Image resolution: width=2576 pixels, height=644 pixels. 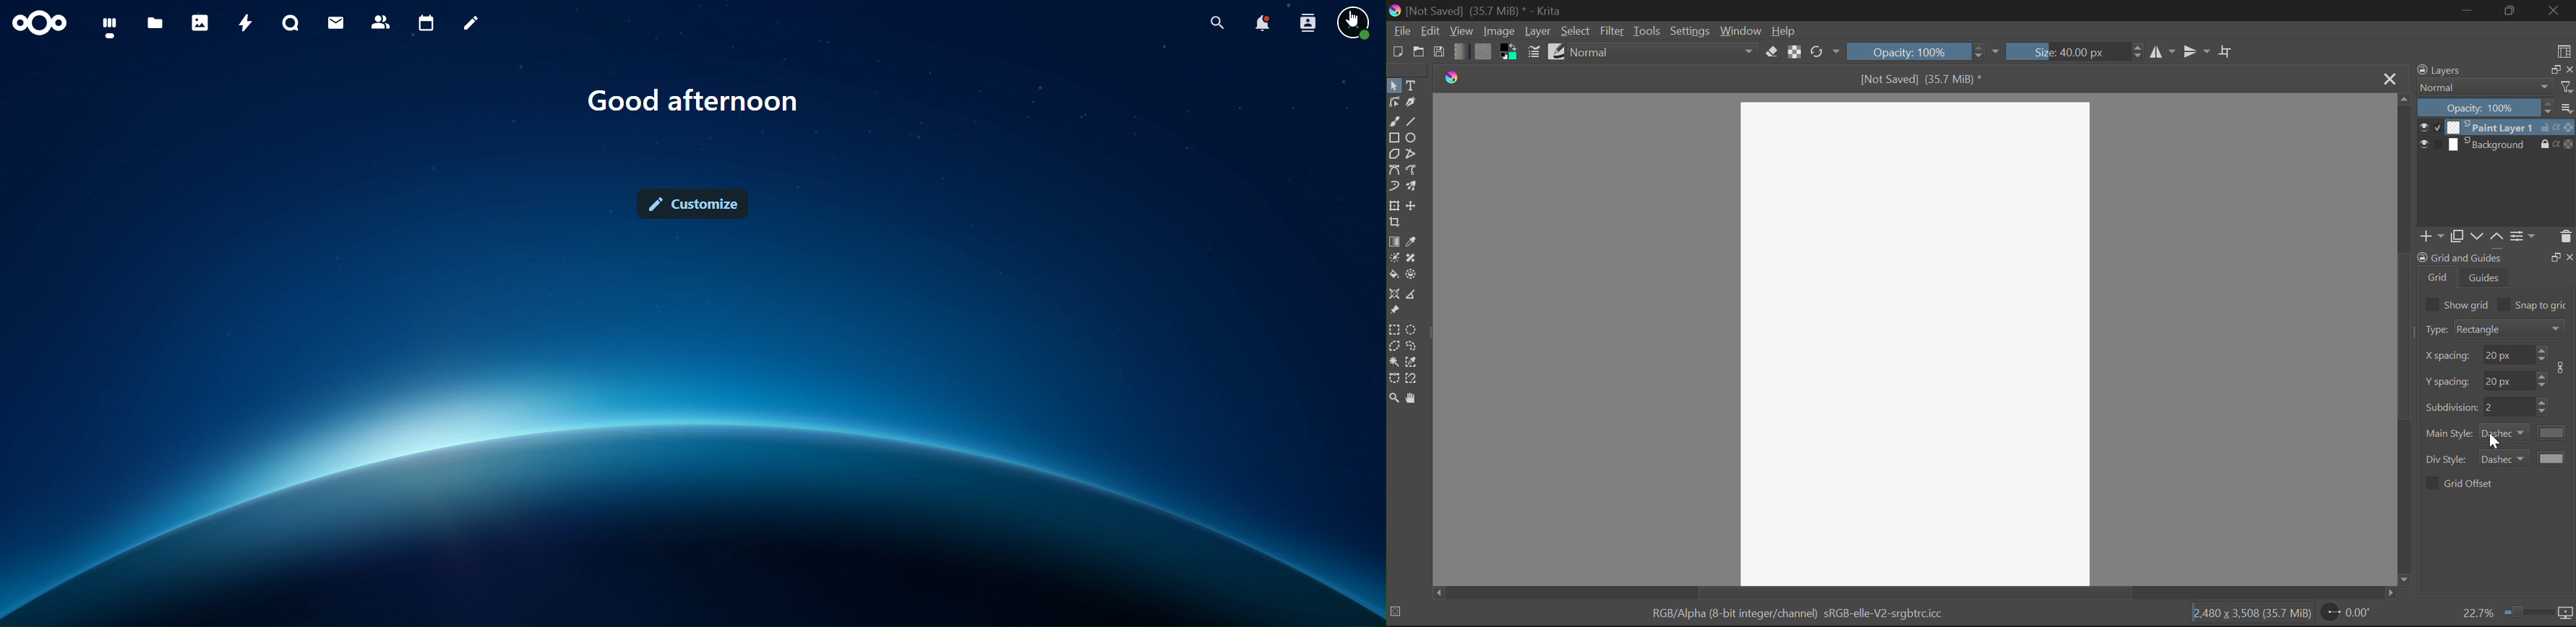 I want to click on checkbox, so click(x=2432, y=304).